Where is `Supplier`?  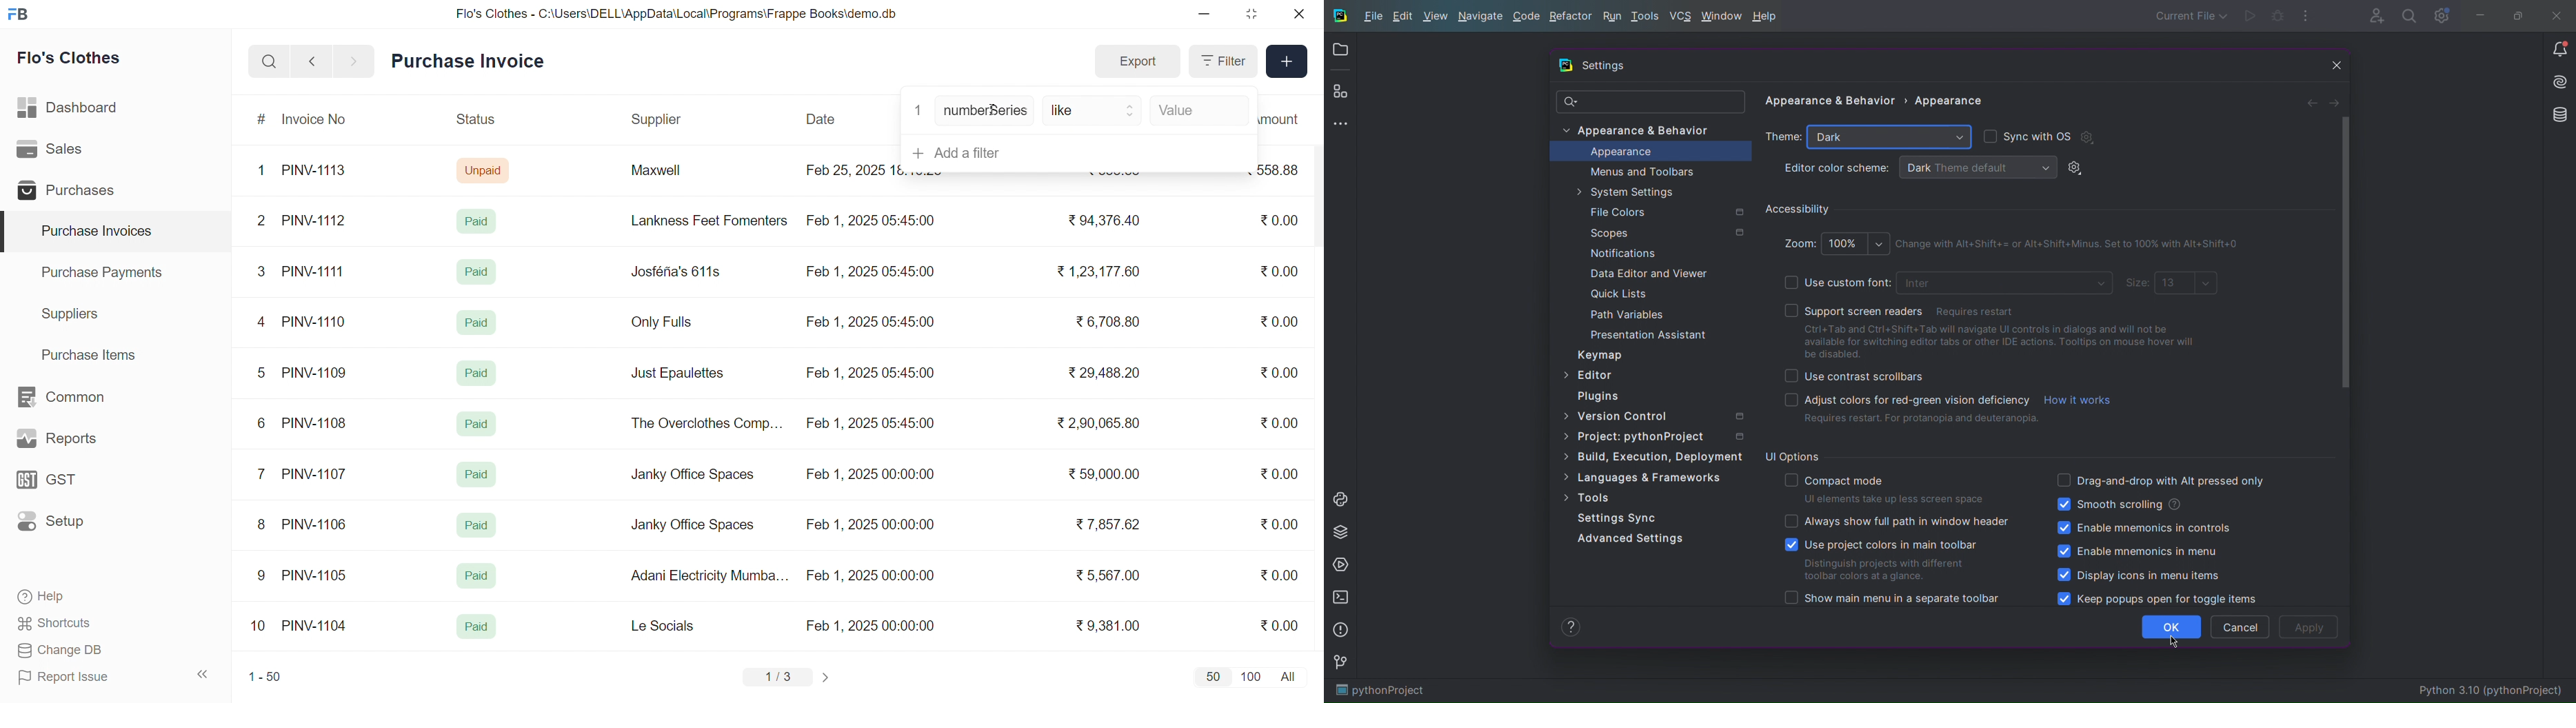
Supplier is located at coordinates (658, 120).